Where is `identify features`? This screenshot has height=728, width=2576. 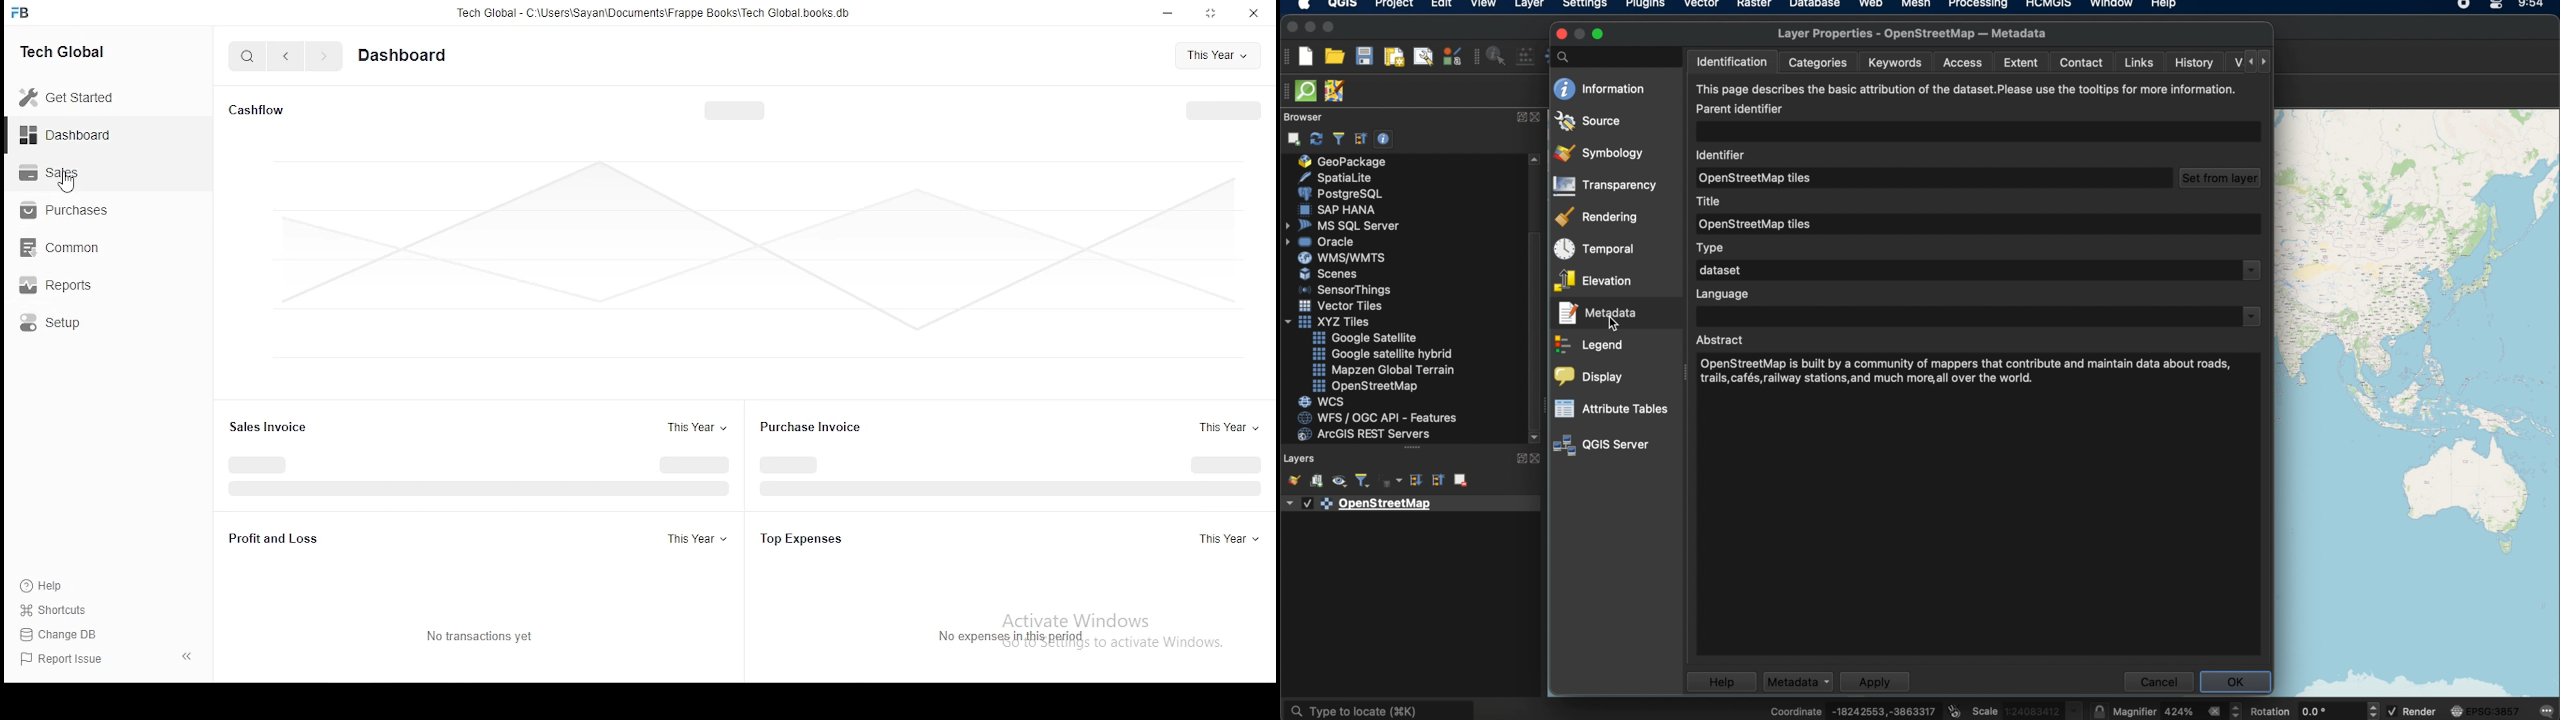 identify features is located at coordinates (1498, 56).